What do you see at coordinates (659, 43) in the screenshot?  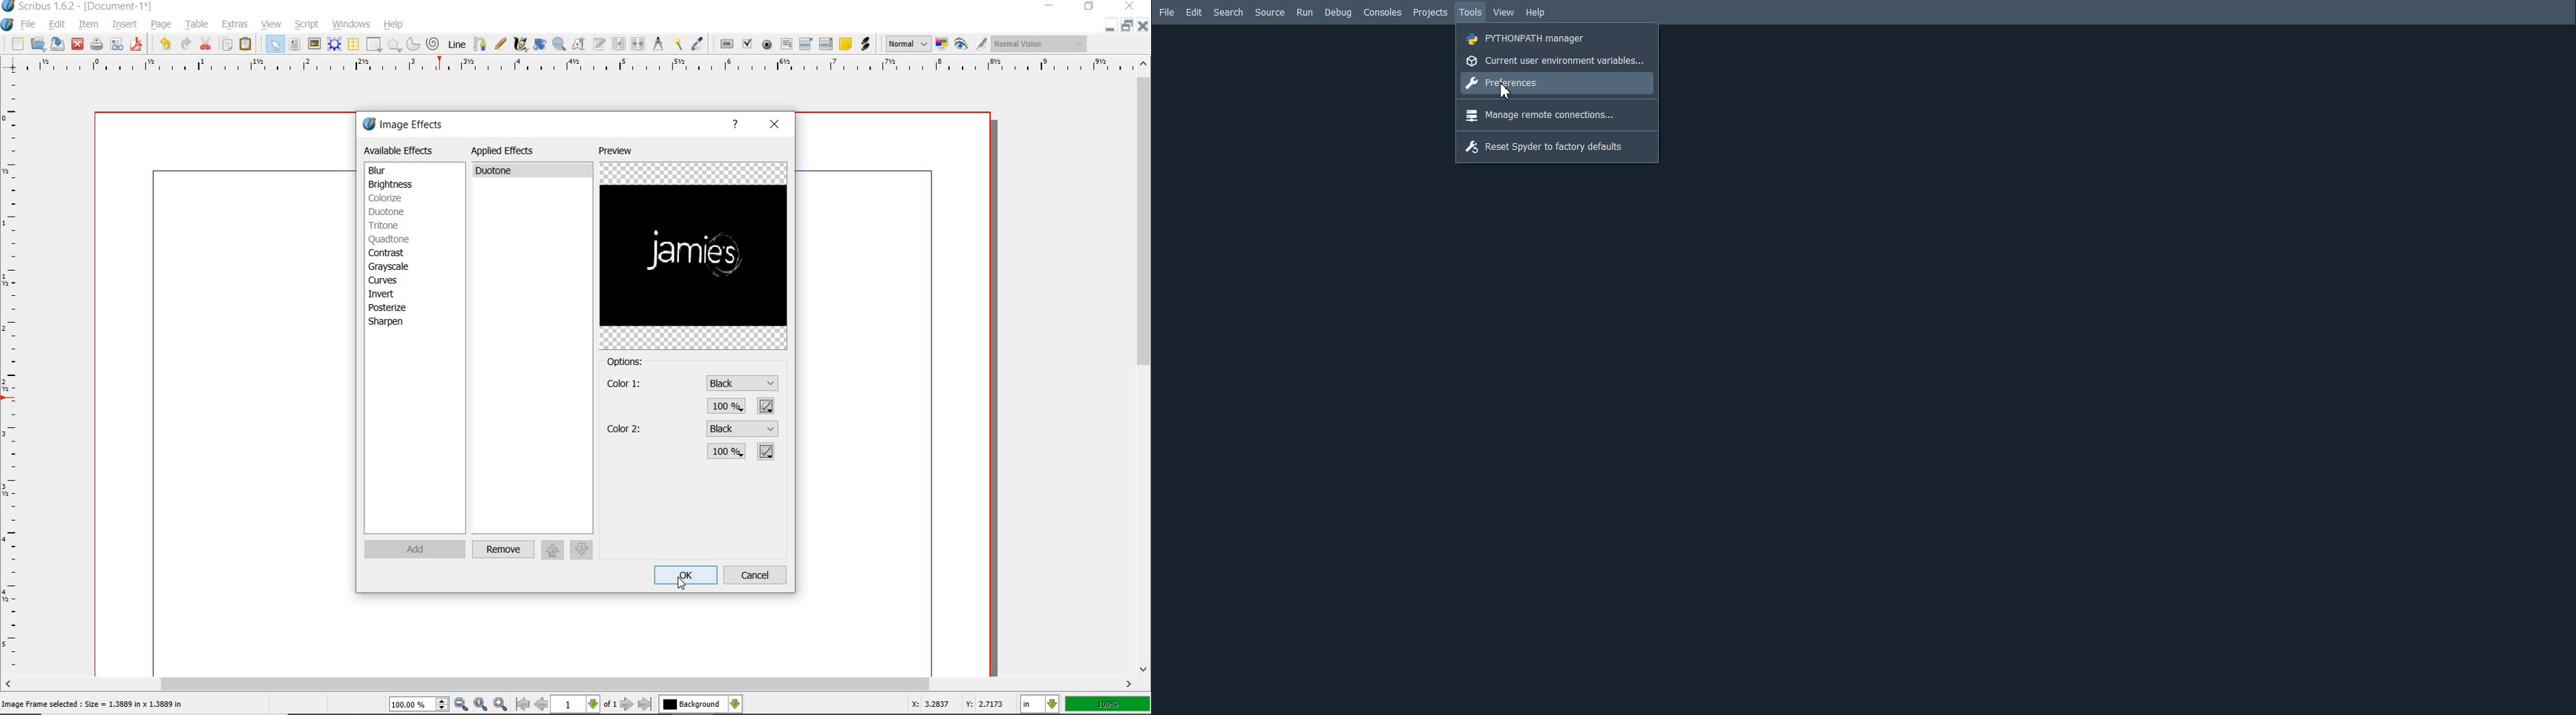 I see `measurements` at bounding box center [659, 43].